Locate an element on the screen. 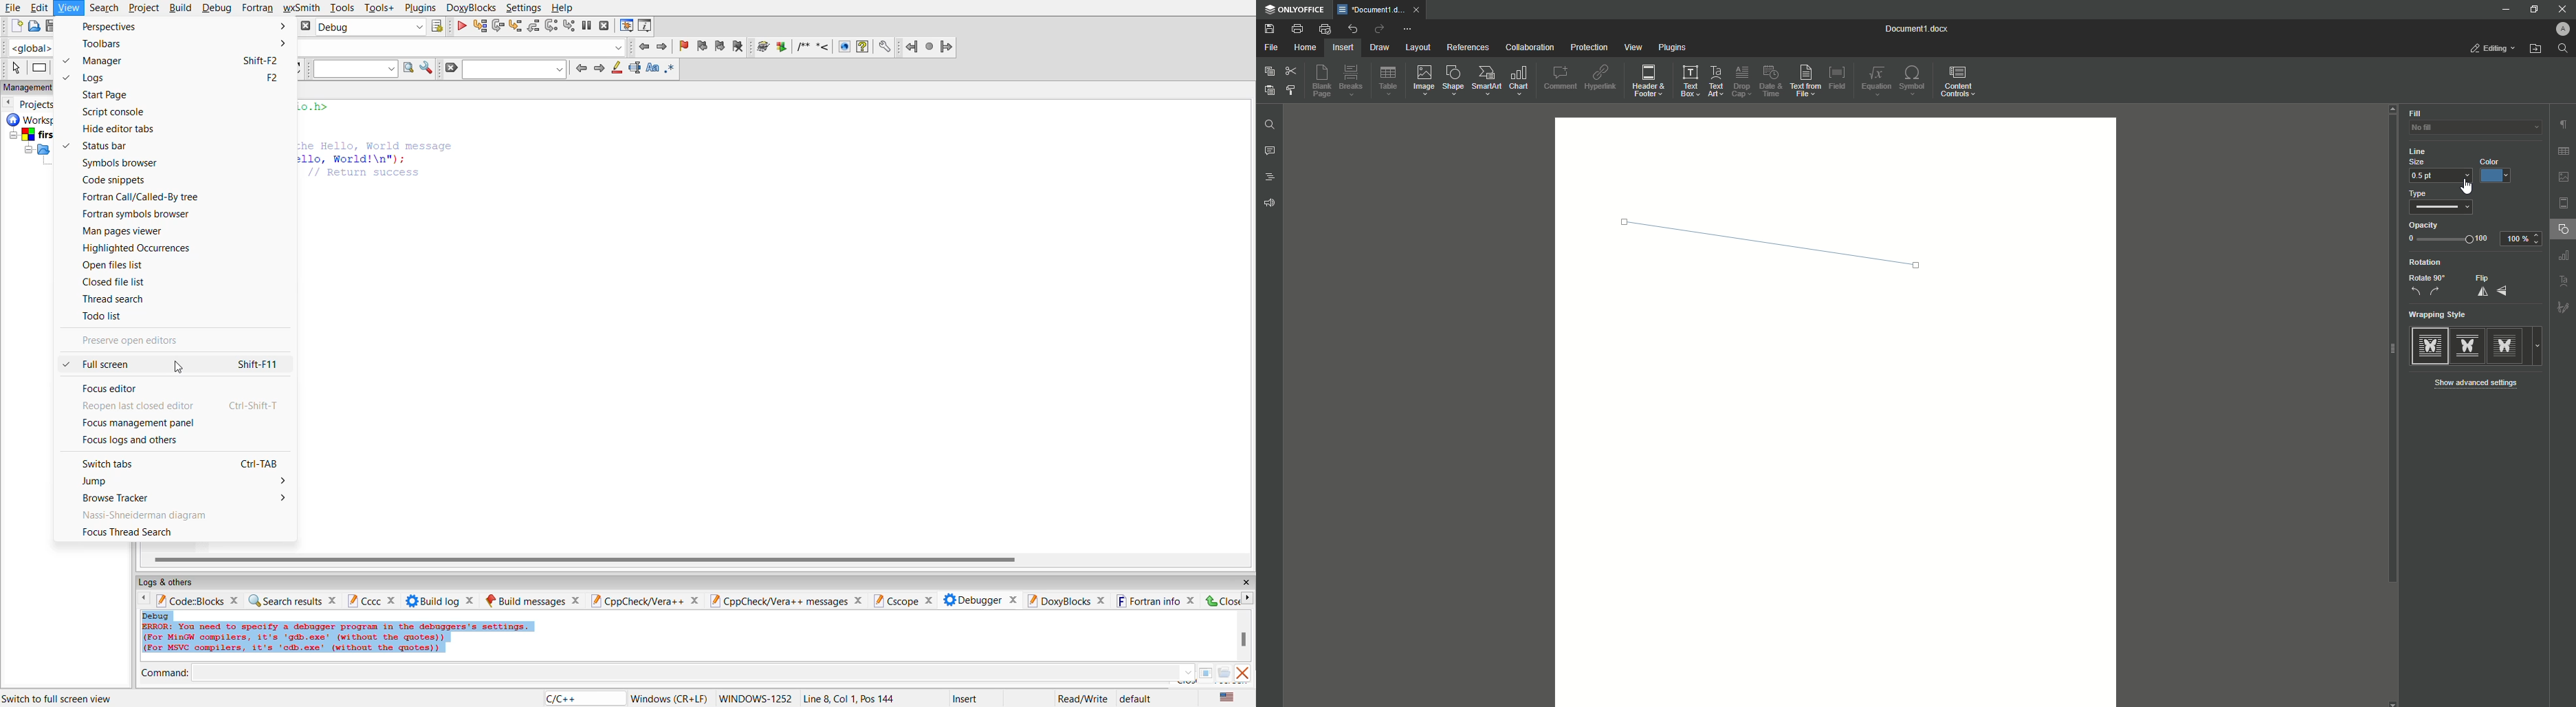 Image resolution: width=2576 pixels, height=728 pixels. debug data is located at coordinates (368, 636).